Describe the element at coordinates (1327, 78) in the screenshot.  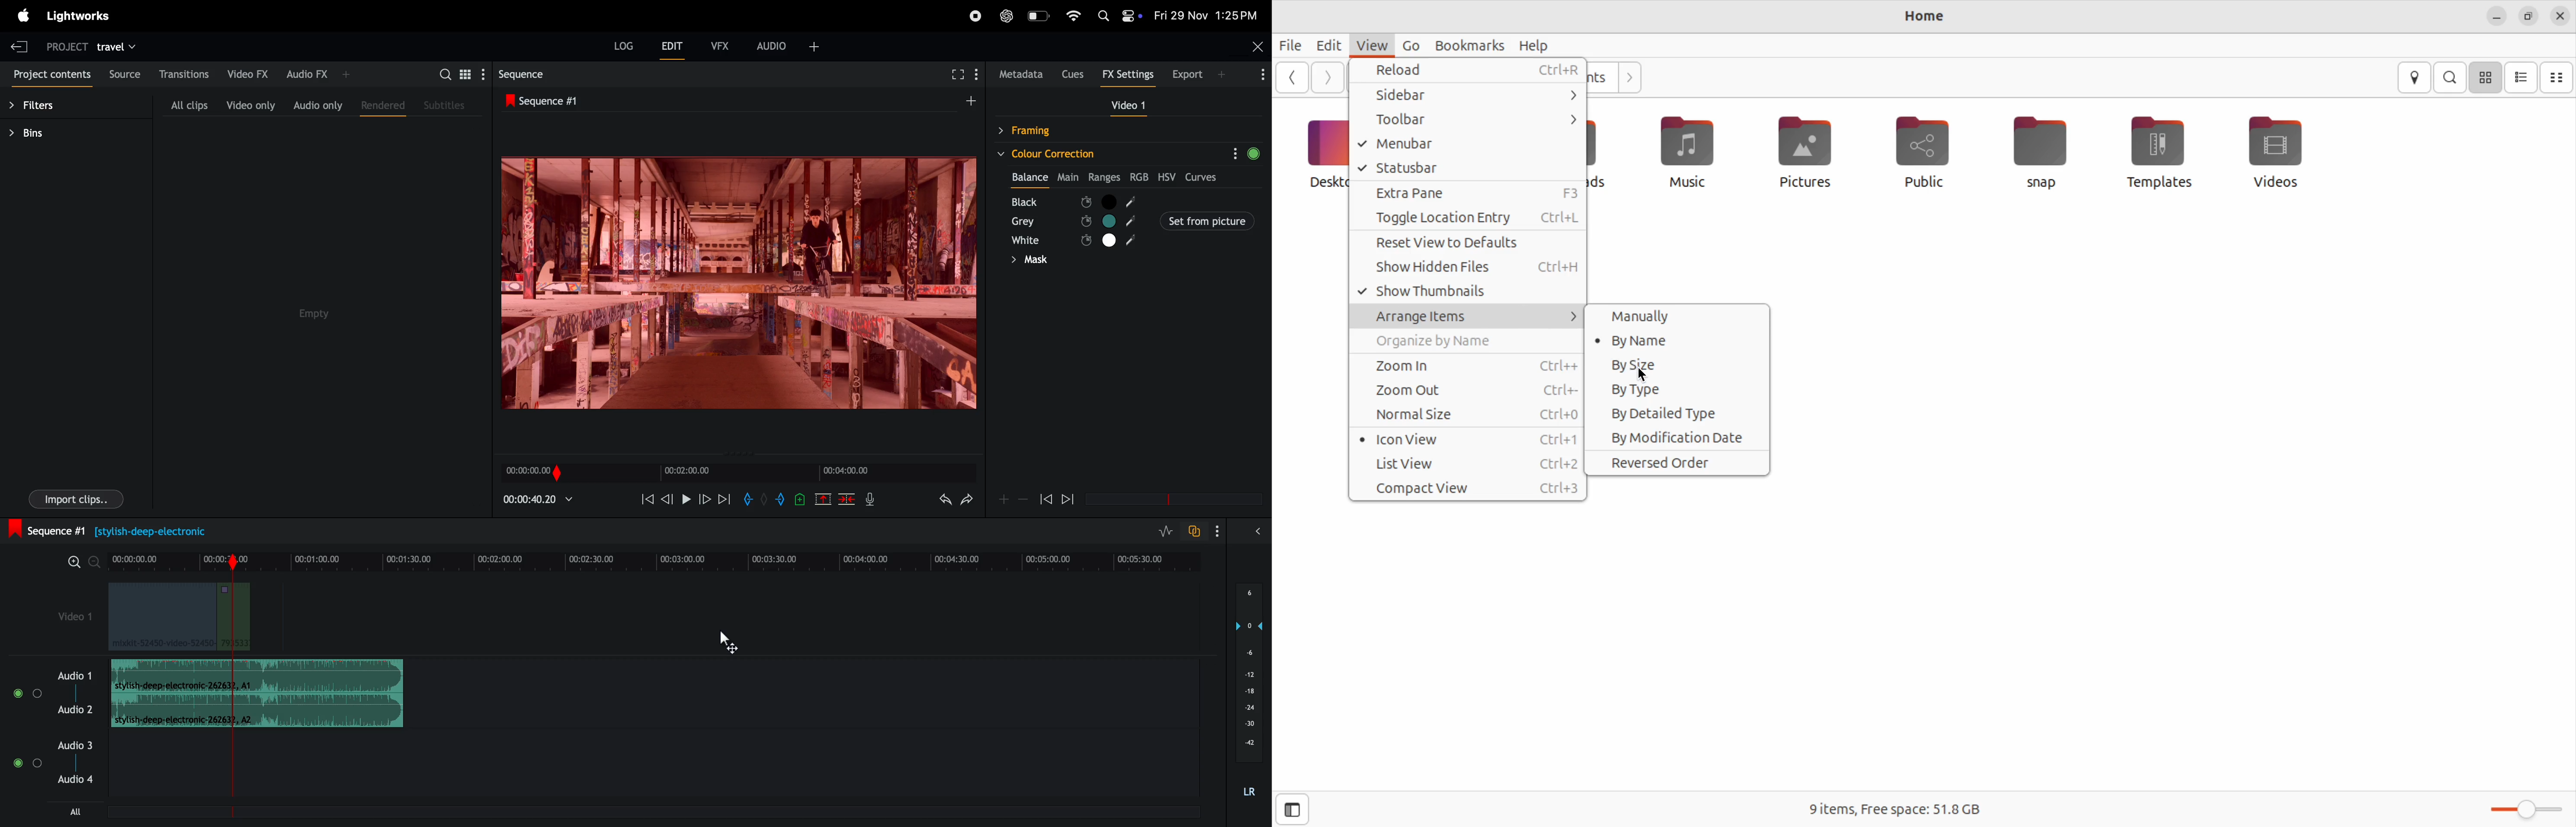
I see `Go next` at that location.